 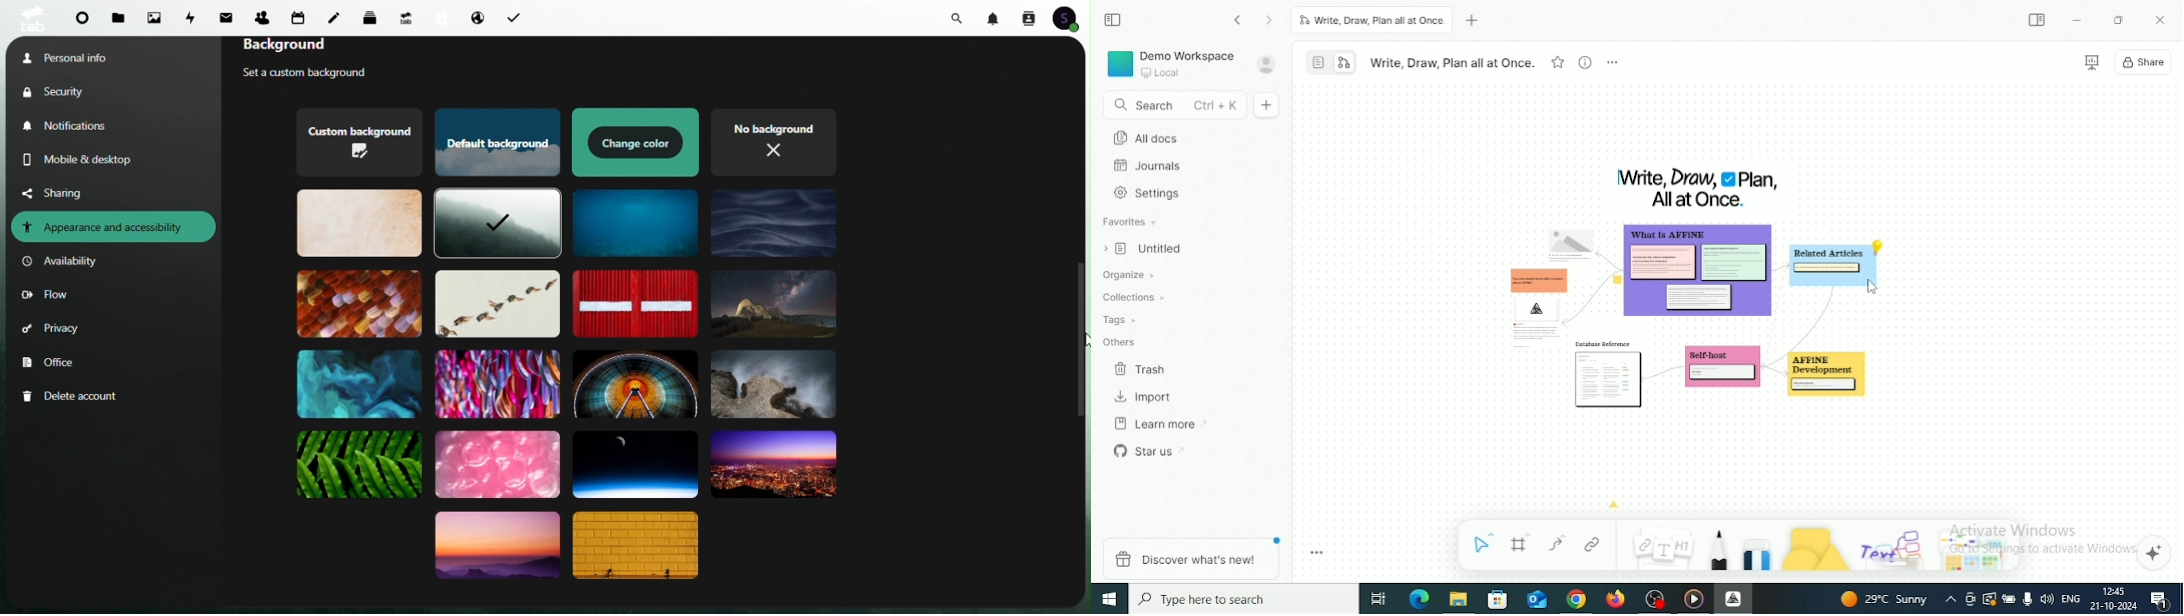 What do you see at coordinates (313, 48) in the screenshot?
I see `Background` at bounding box center [313, 48].